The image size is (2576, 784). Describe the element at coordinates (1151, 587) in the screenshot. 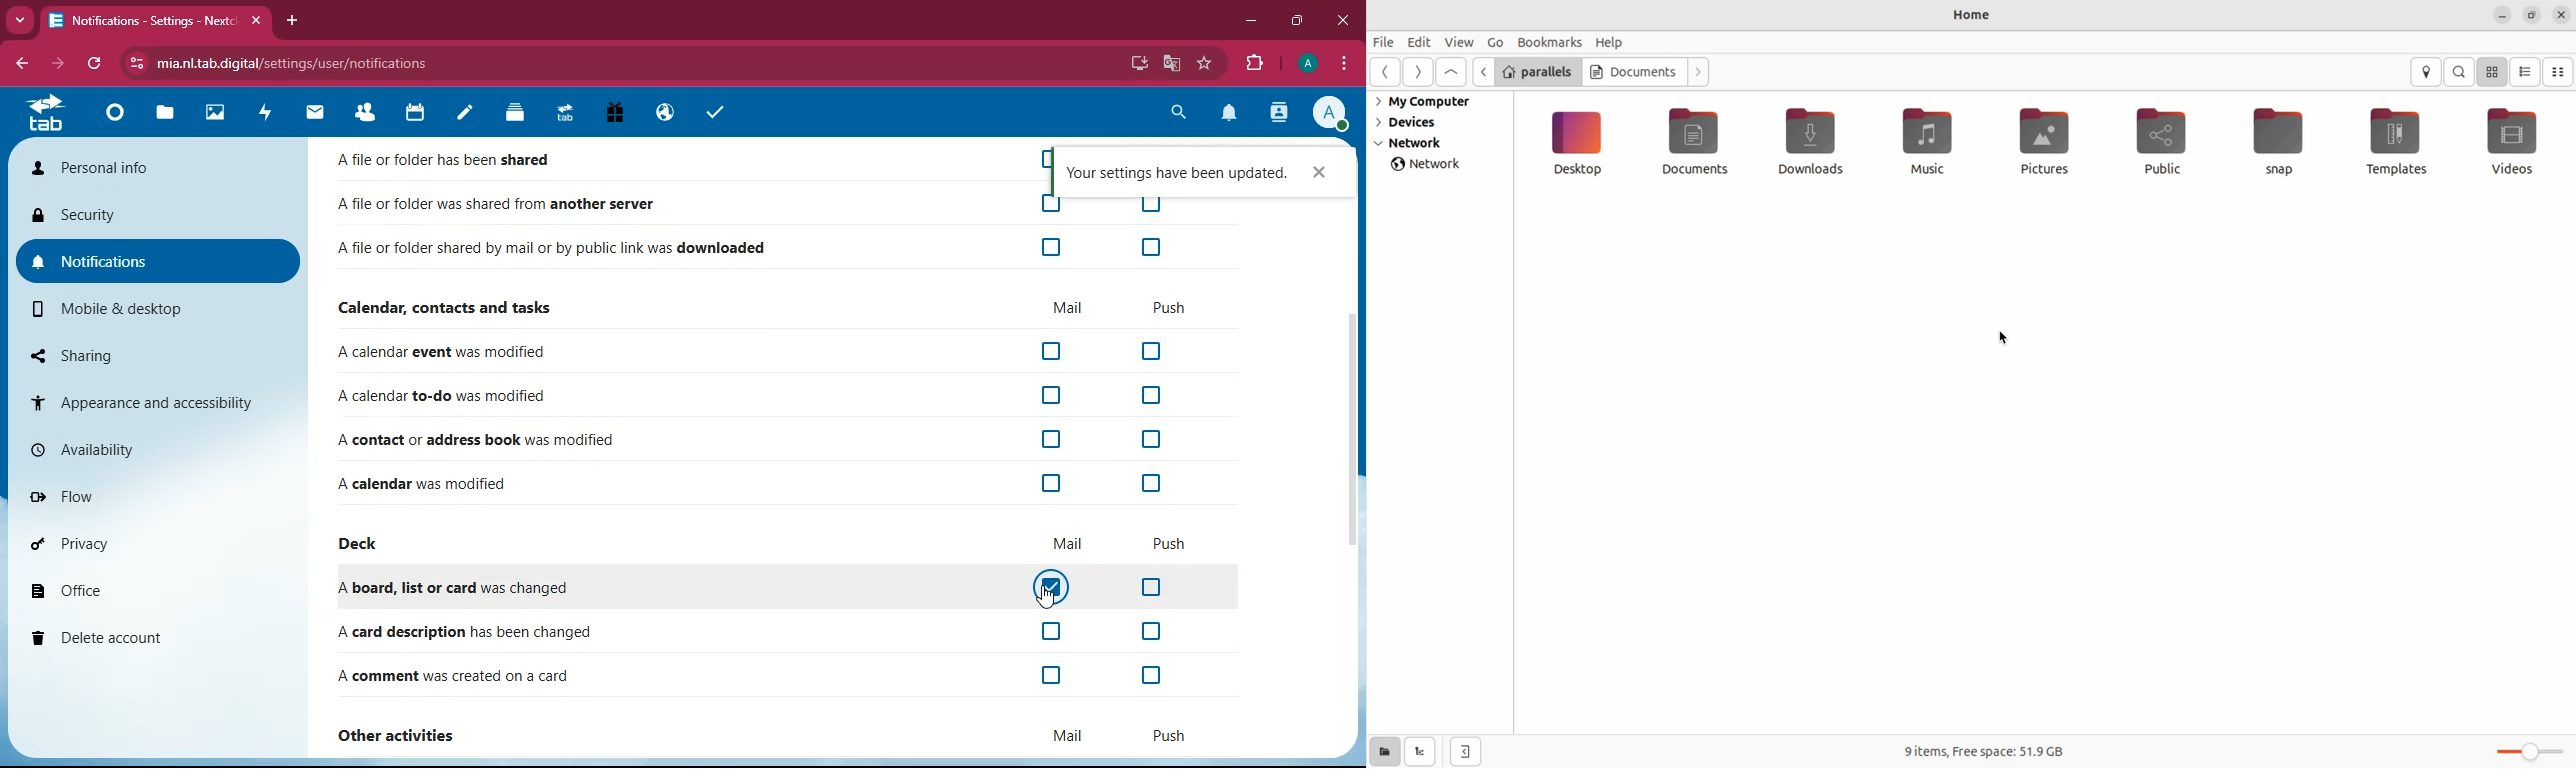

I see `off` at that location.